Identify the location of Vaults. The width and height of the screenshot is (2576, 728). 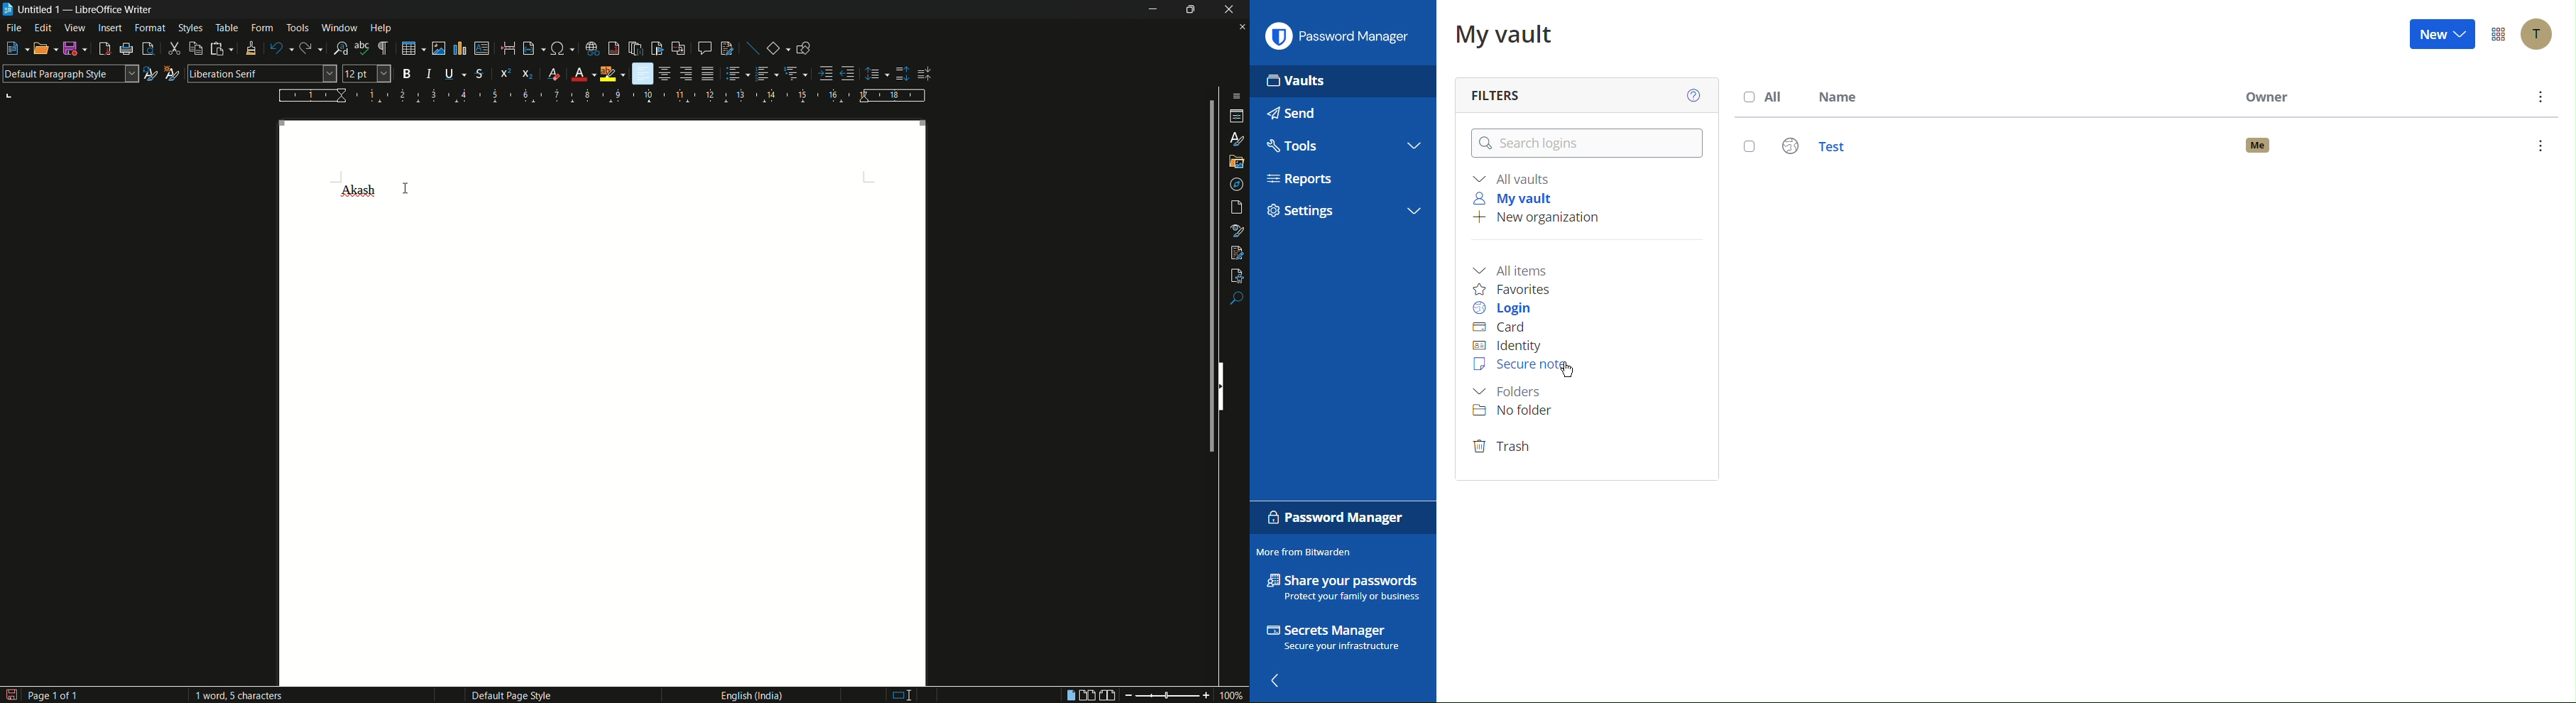
(1298, 80).